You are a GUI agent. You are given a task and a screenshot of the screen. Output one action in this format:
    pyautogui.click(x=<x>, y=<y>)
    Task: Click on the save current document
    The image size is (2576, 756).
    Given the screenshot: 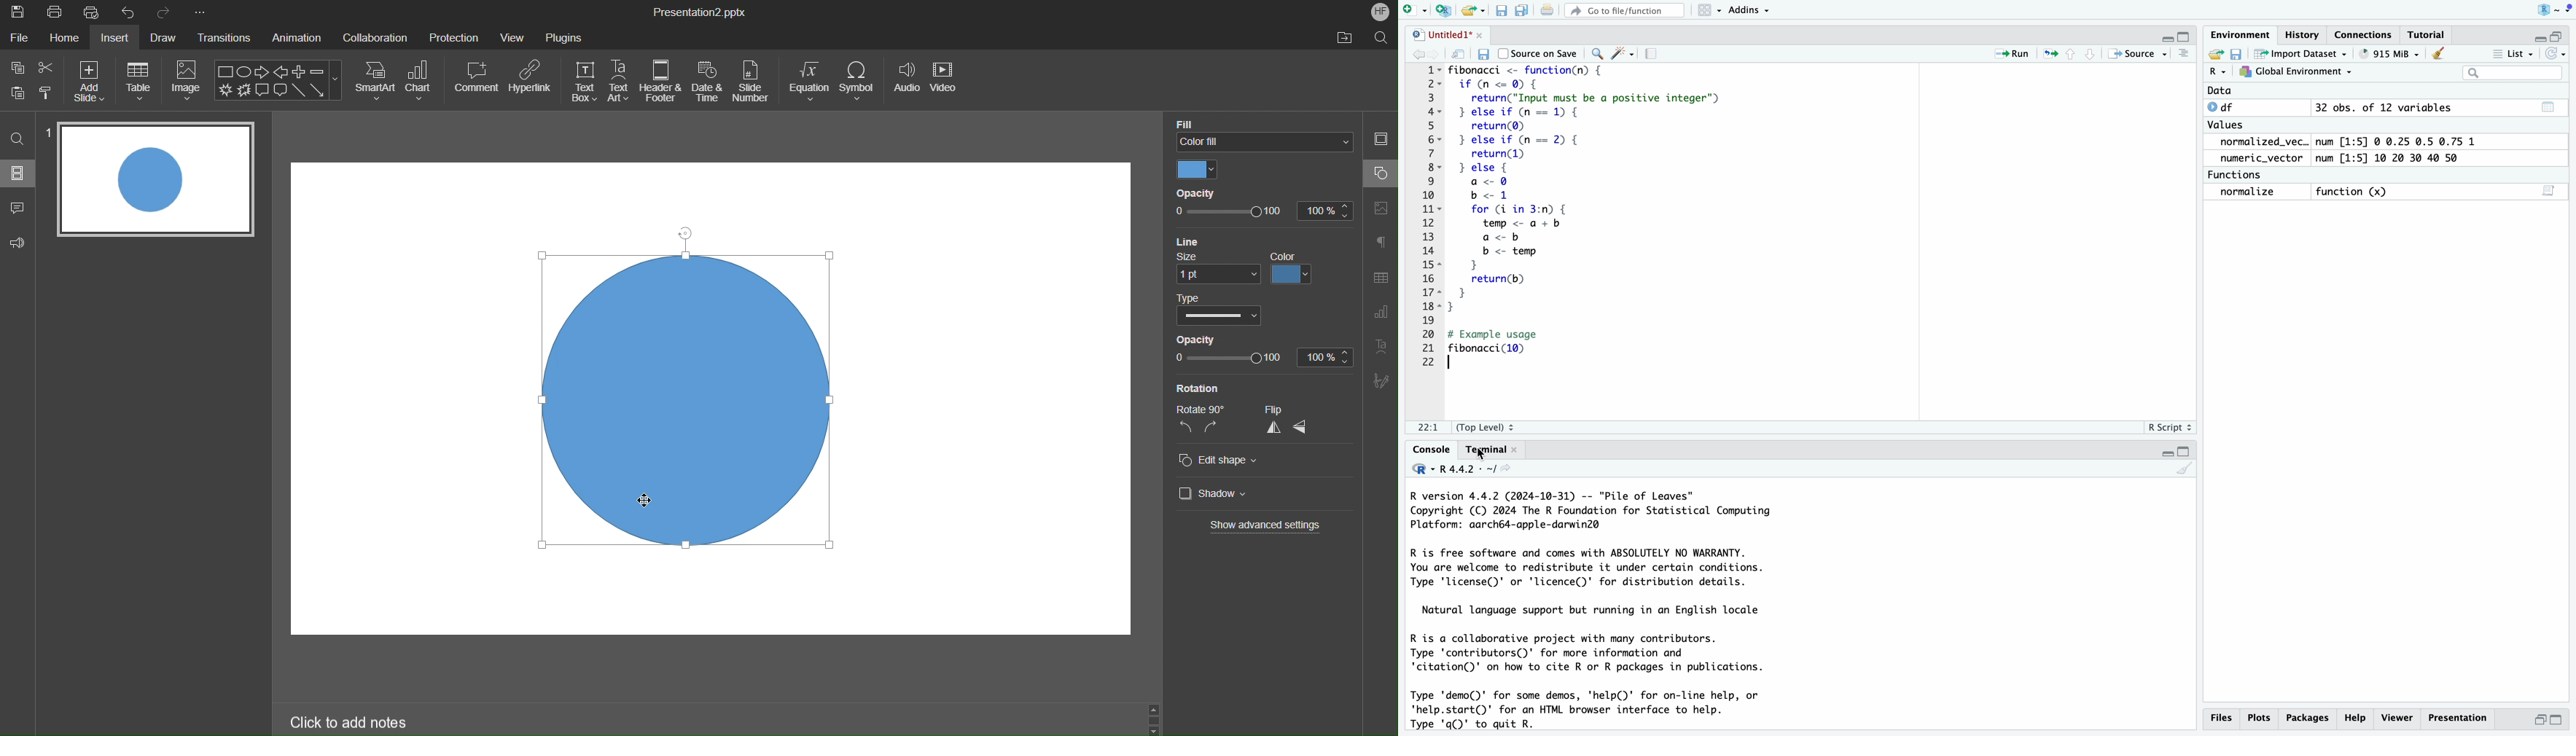 What is the action you would take?
    pyautogui.click(x=1483, y=54)
    